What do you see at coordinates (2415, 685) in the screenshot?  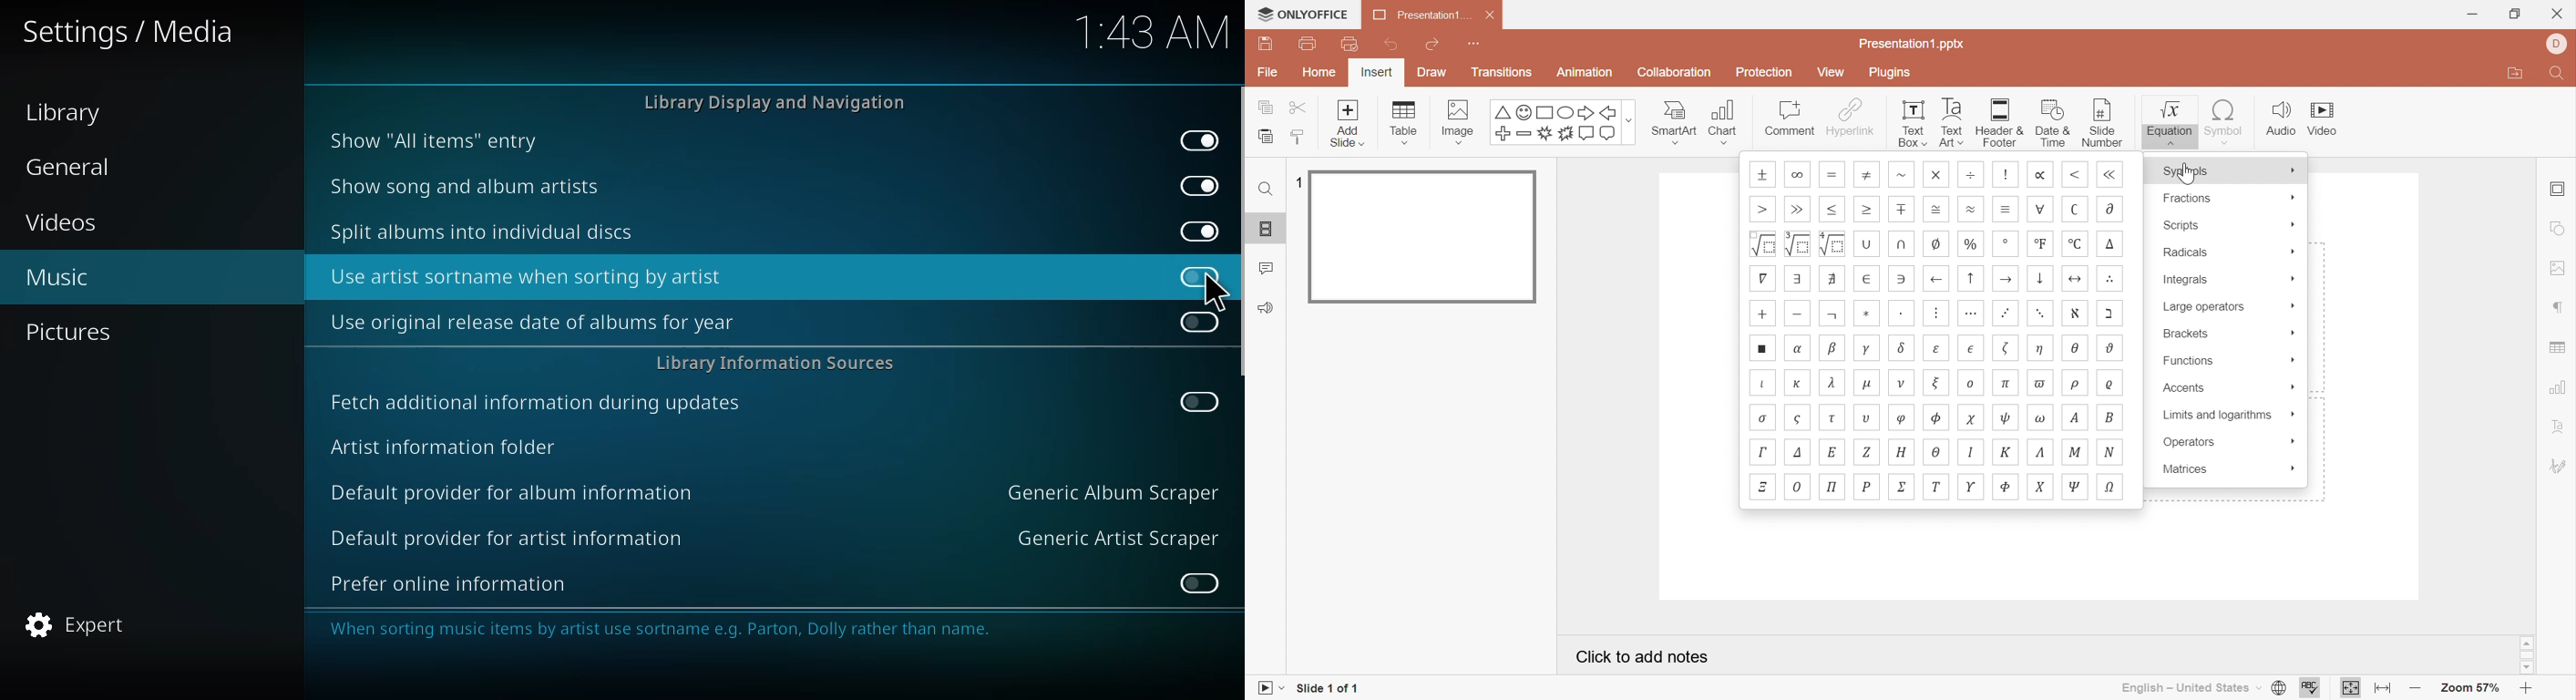 I see `Zoom out` at bounding box center [2415, 685].